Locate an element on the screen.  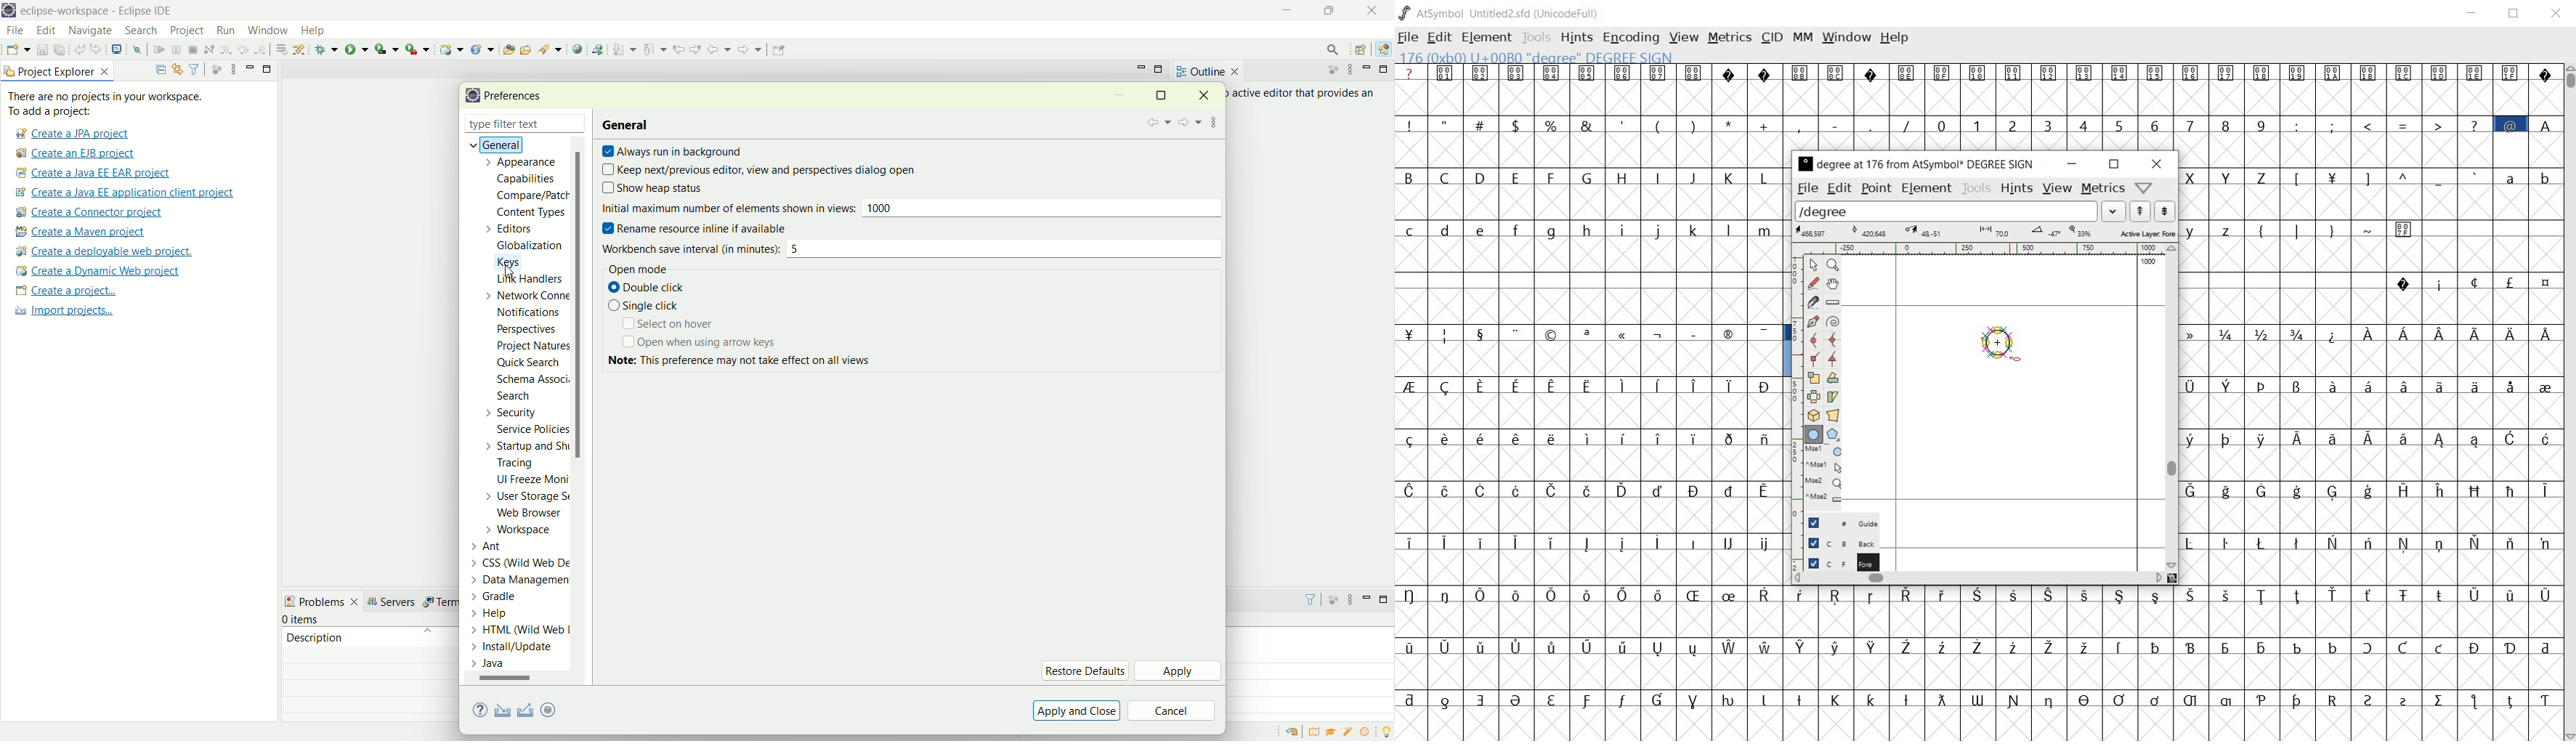
service policies is located at coordinates (531, 429).